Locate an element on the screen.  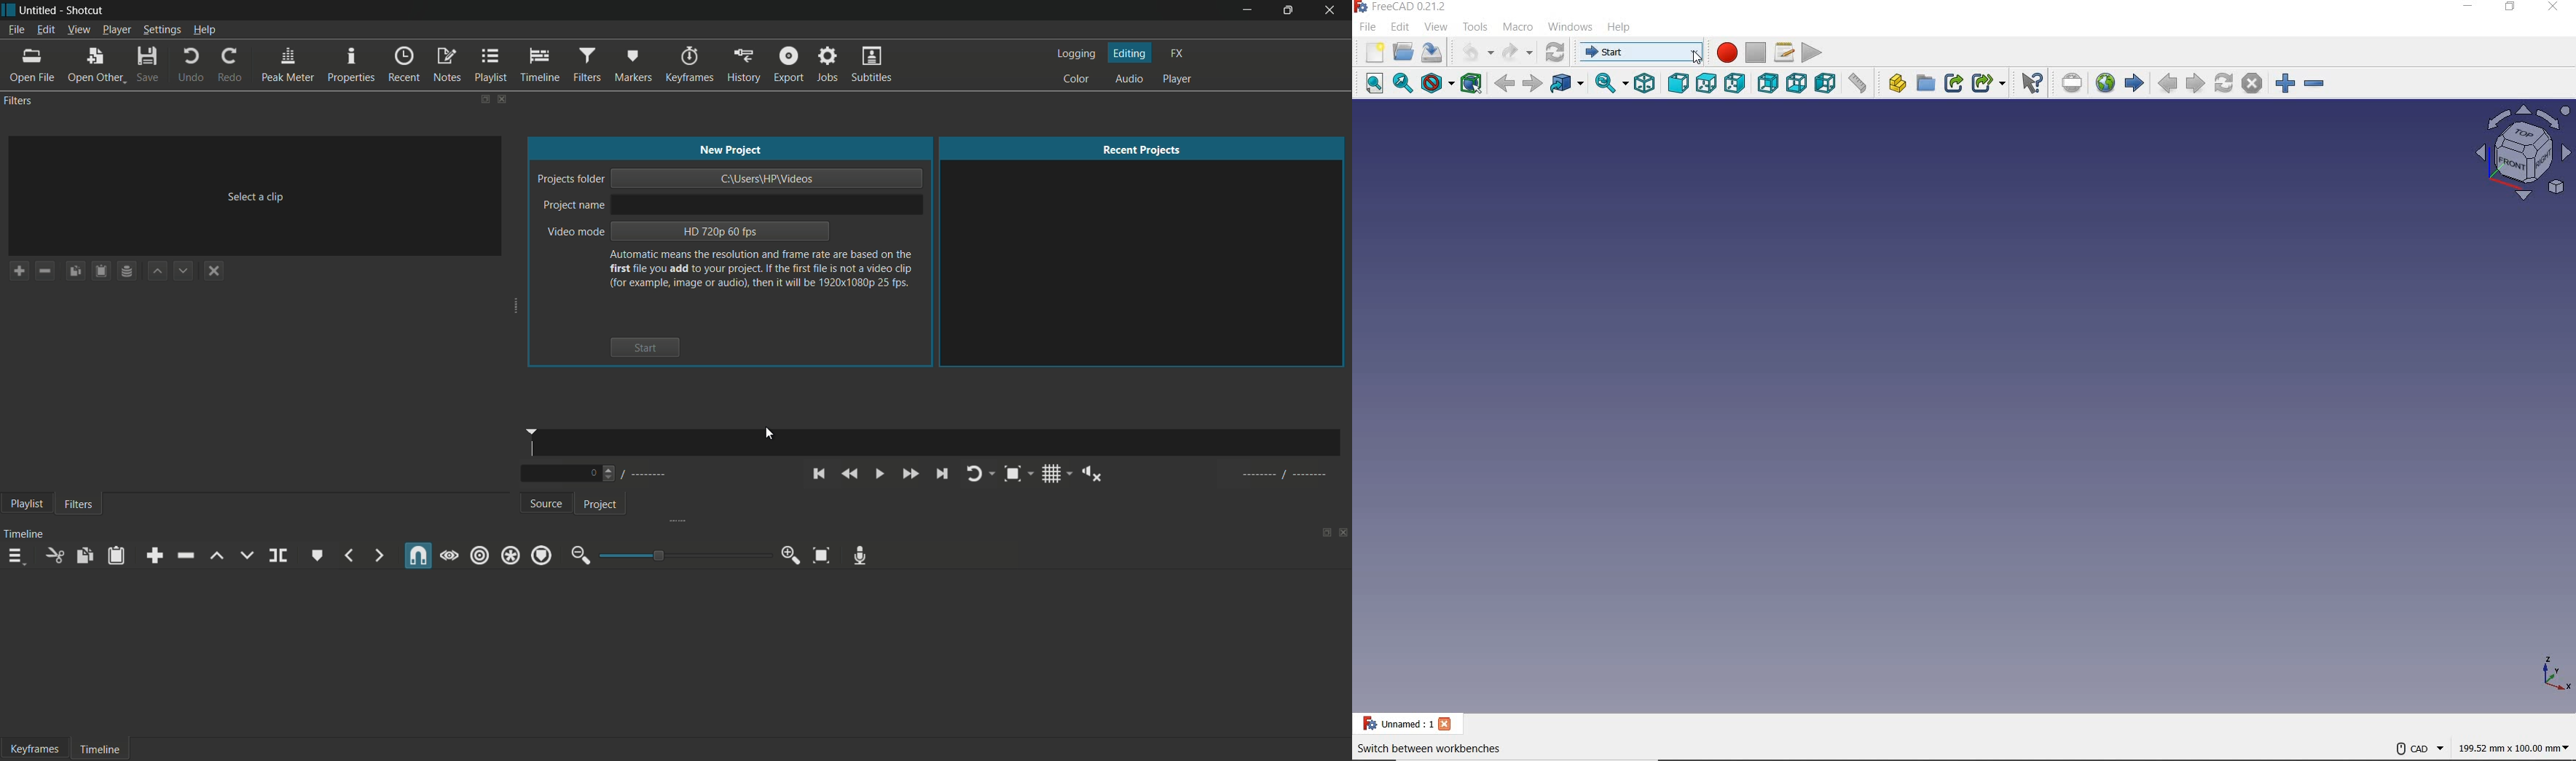
player is located at coordinates (1177, 79).